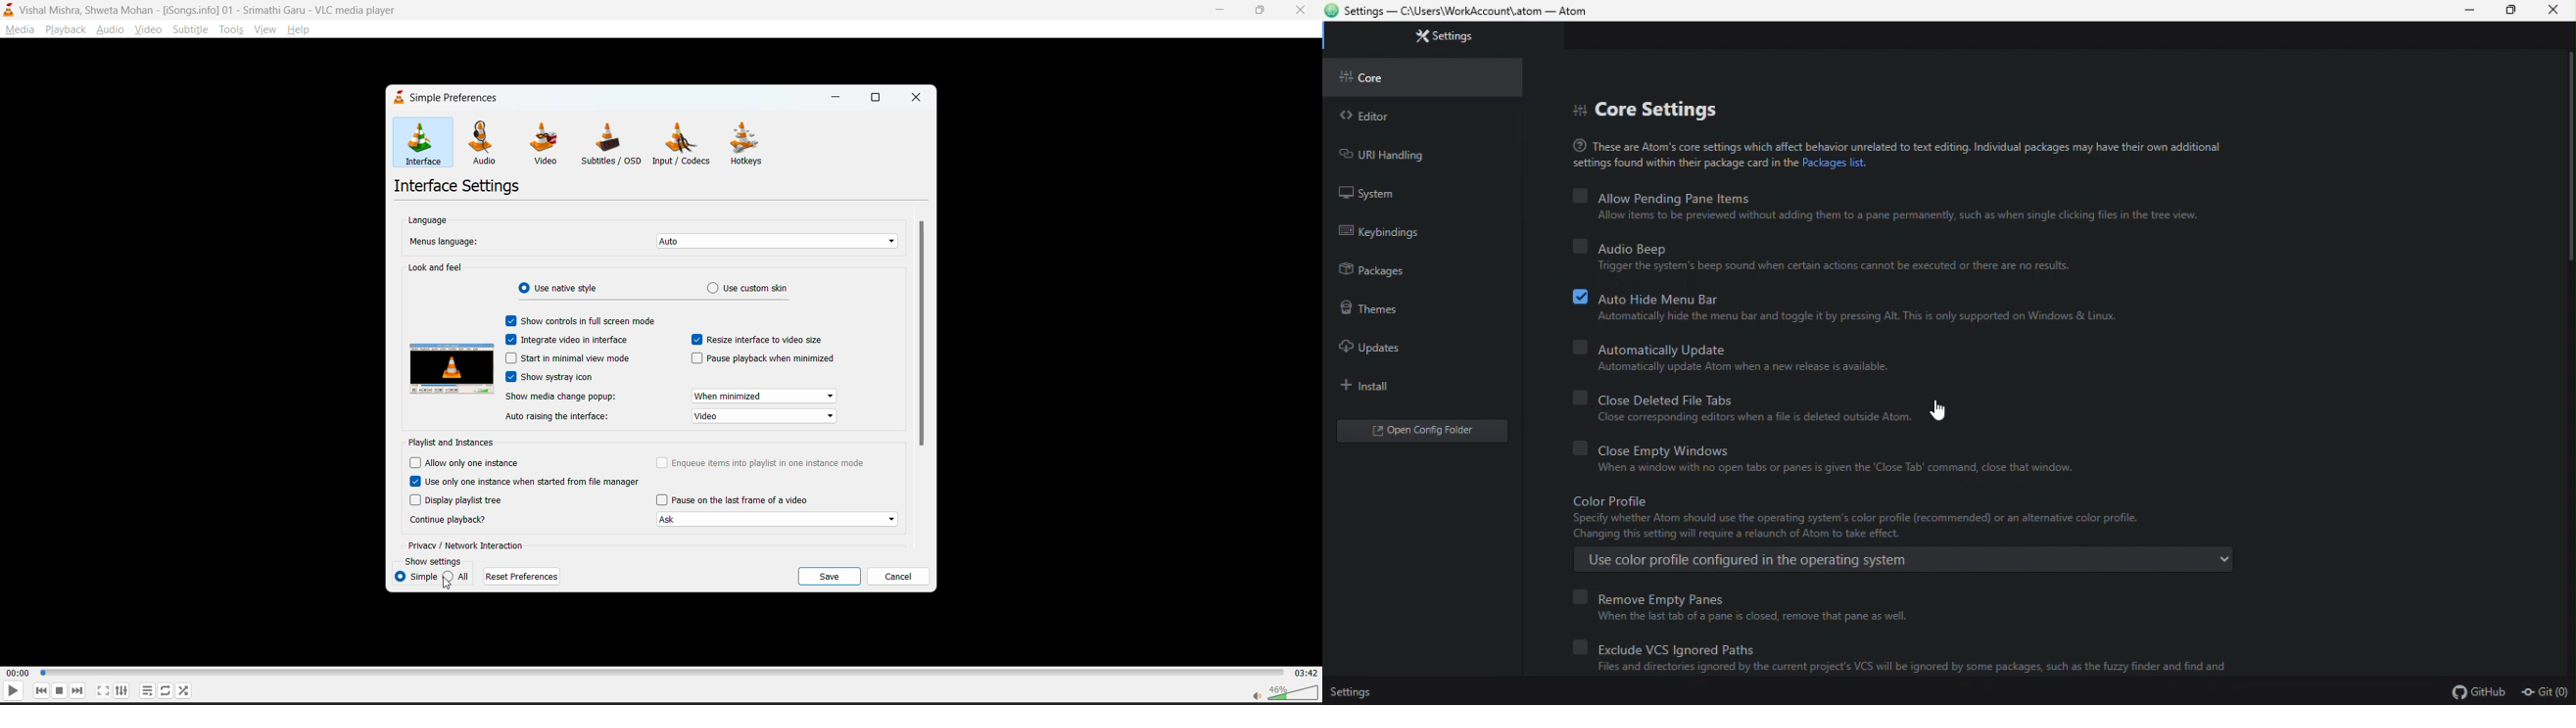  What do you see at coordinates (560, 286) in the screenshot?
I see `use native style` at bounding box center [560, 286].